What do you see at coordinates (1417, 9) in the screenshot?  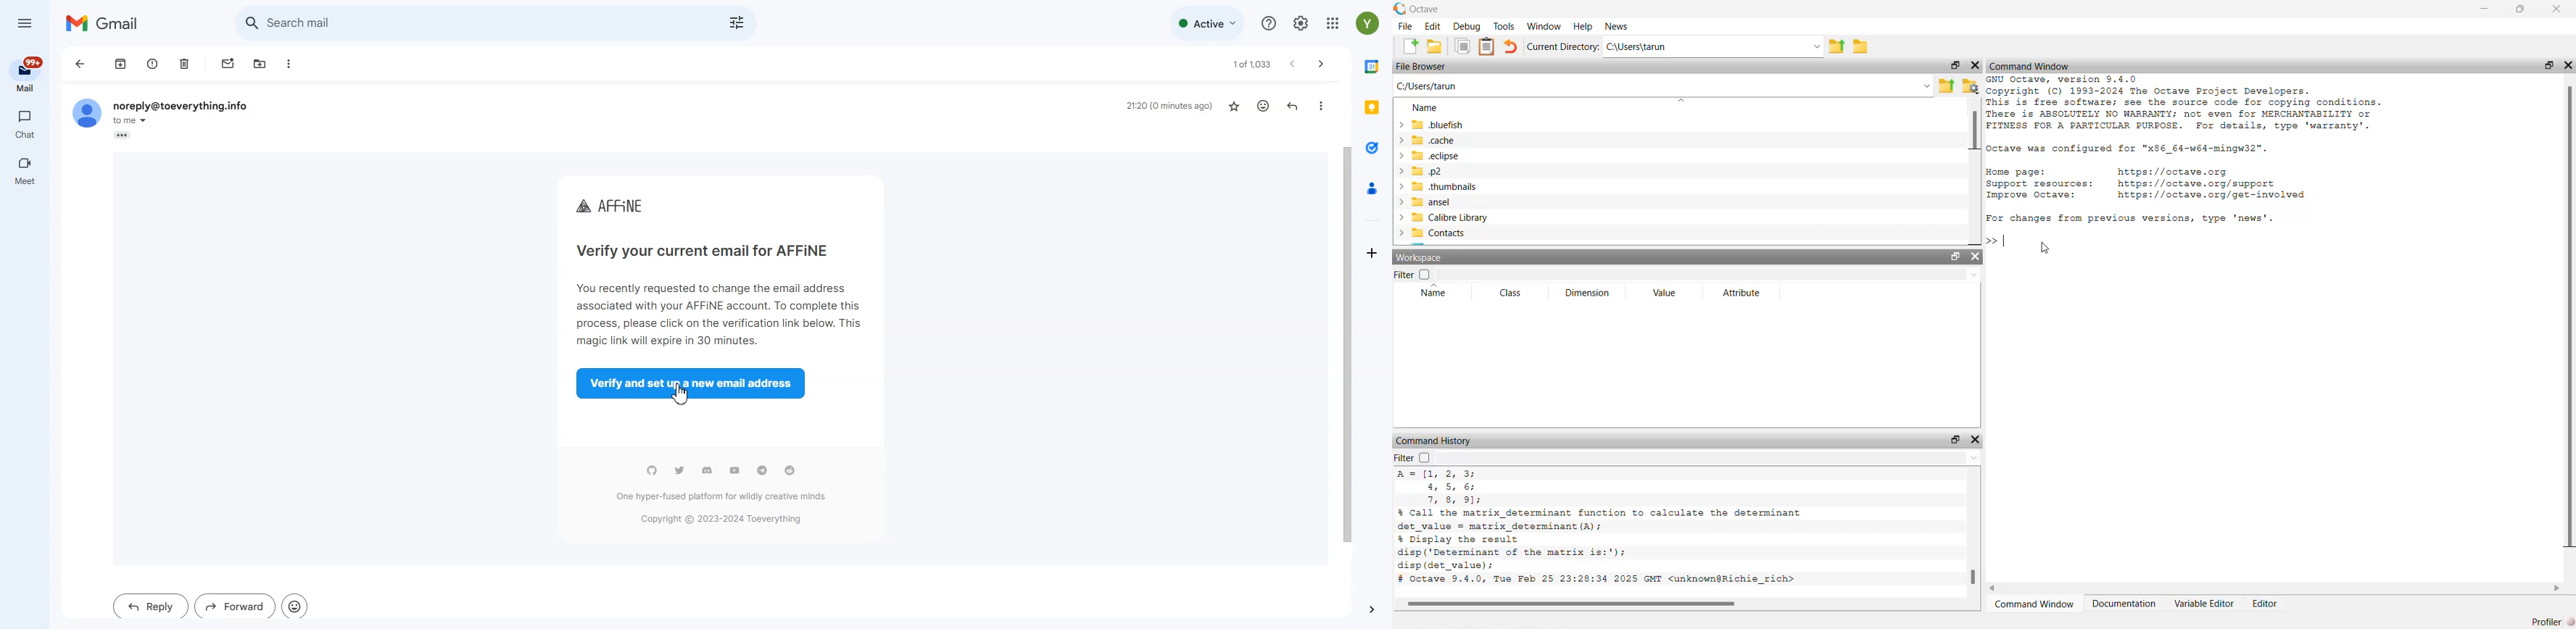 I see `octave` at bounding box center [1417, 9].